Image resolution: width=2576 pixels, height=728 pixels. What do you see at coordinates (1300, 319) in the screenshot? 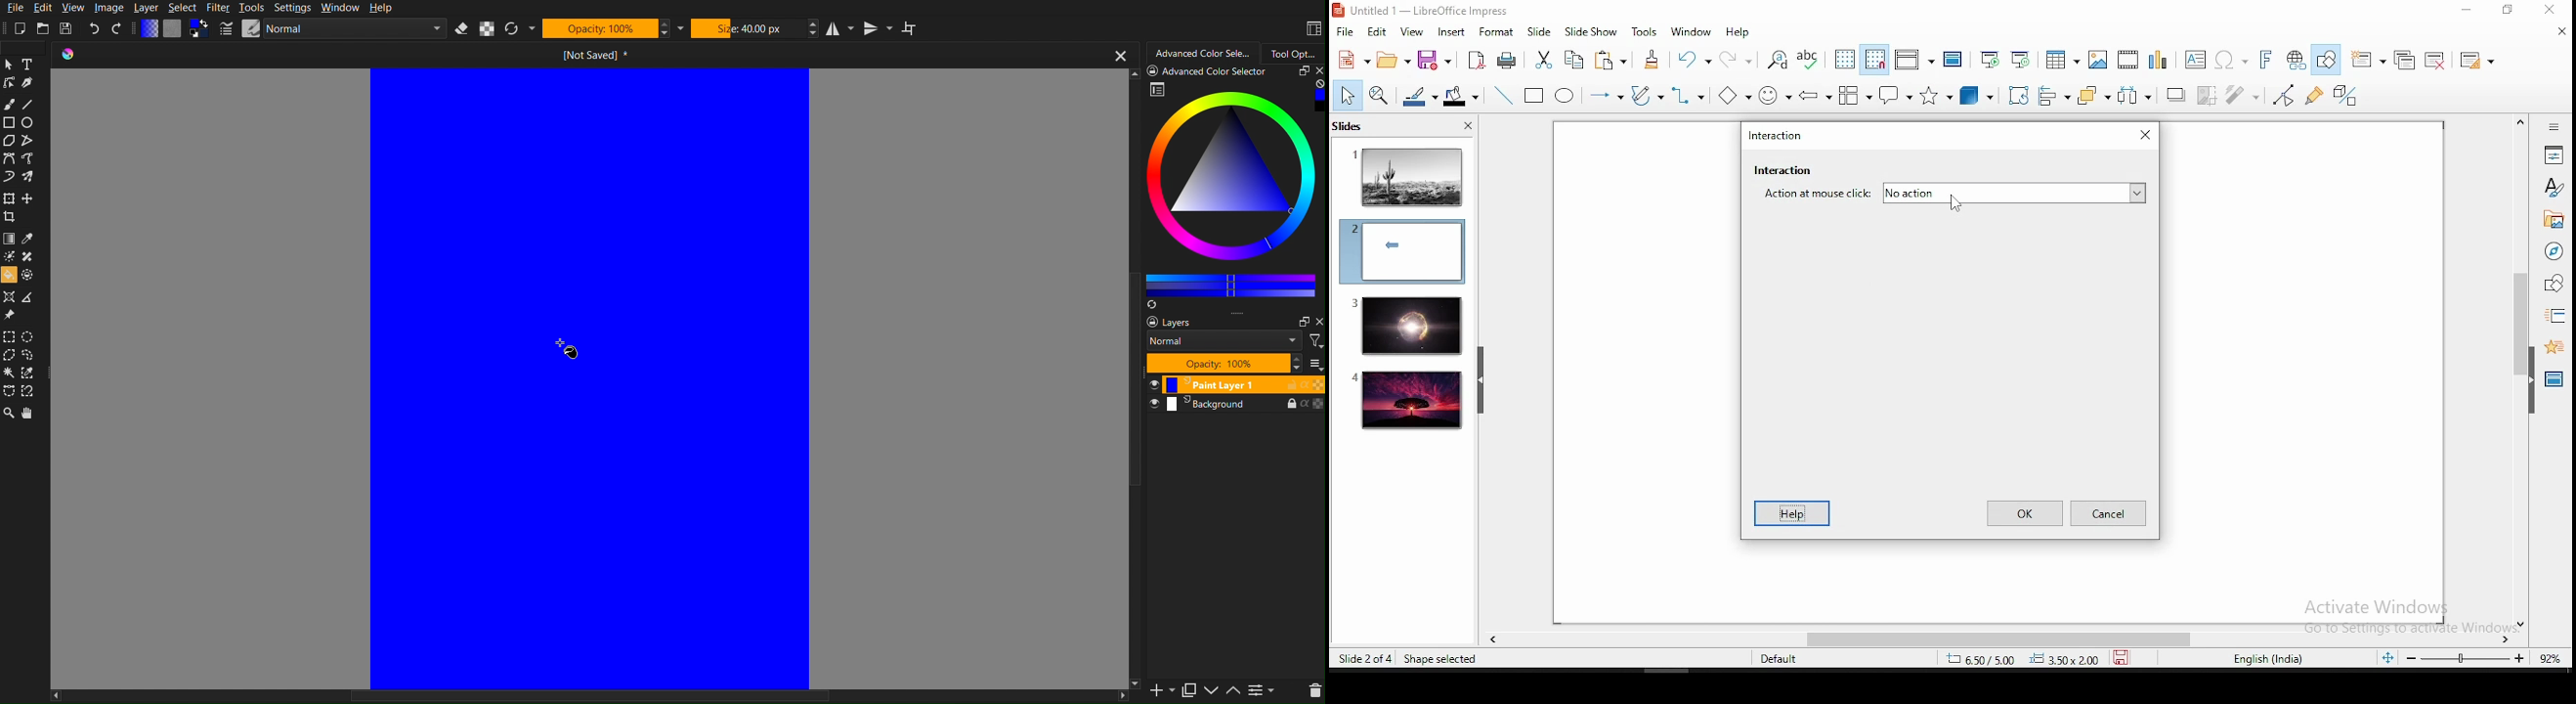
I see `maximize` at bounding box center [1300, 319].